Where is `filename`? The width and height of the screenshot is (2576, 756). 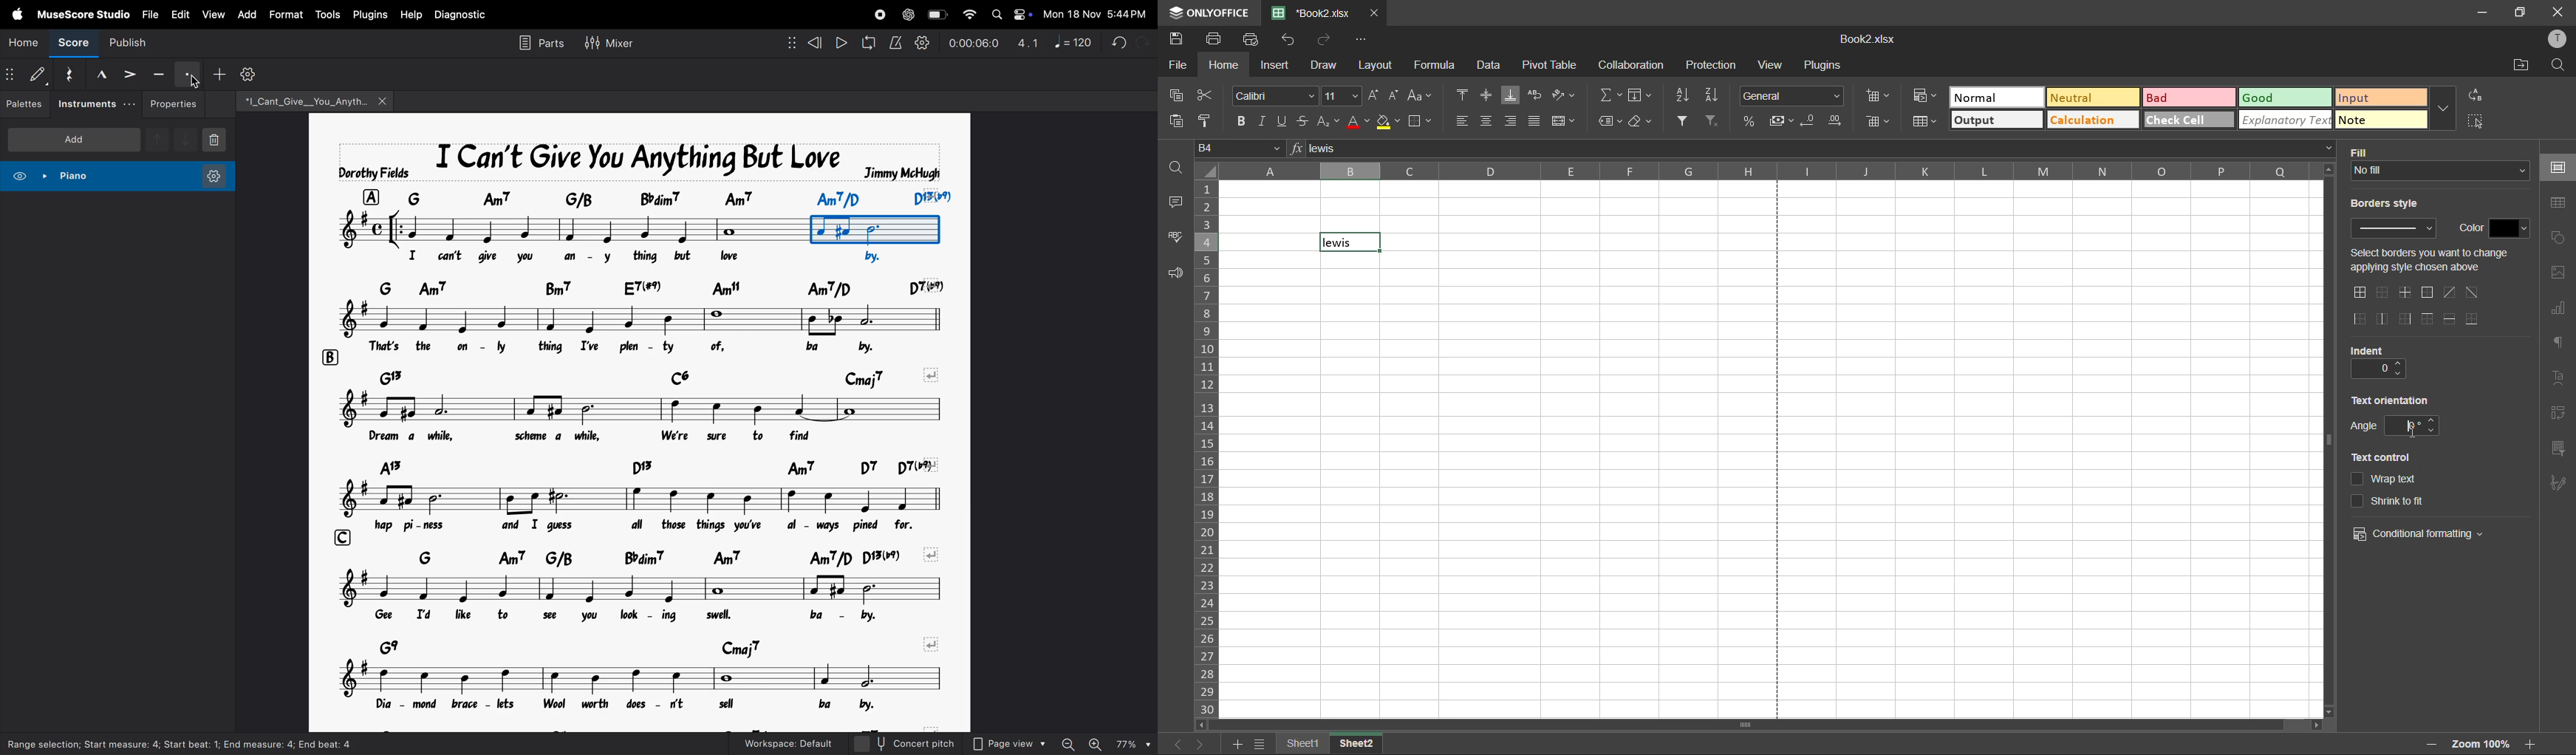
filename is located at coordinates (1874, 38).